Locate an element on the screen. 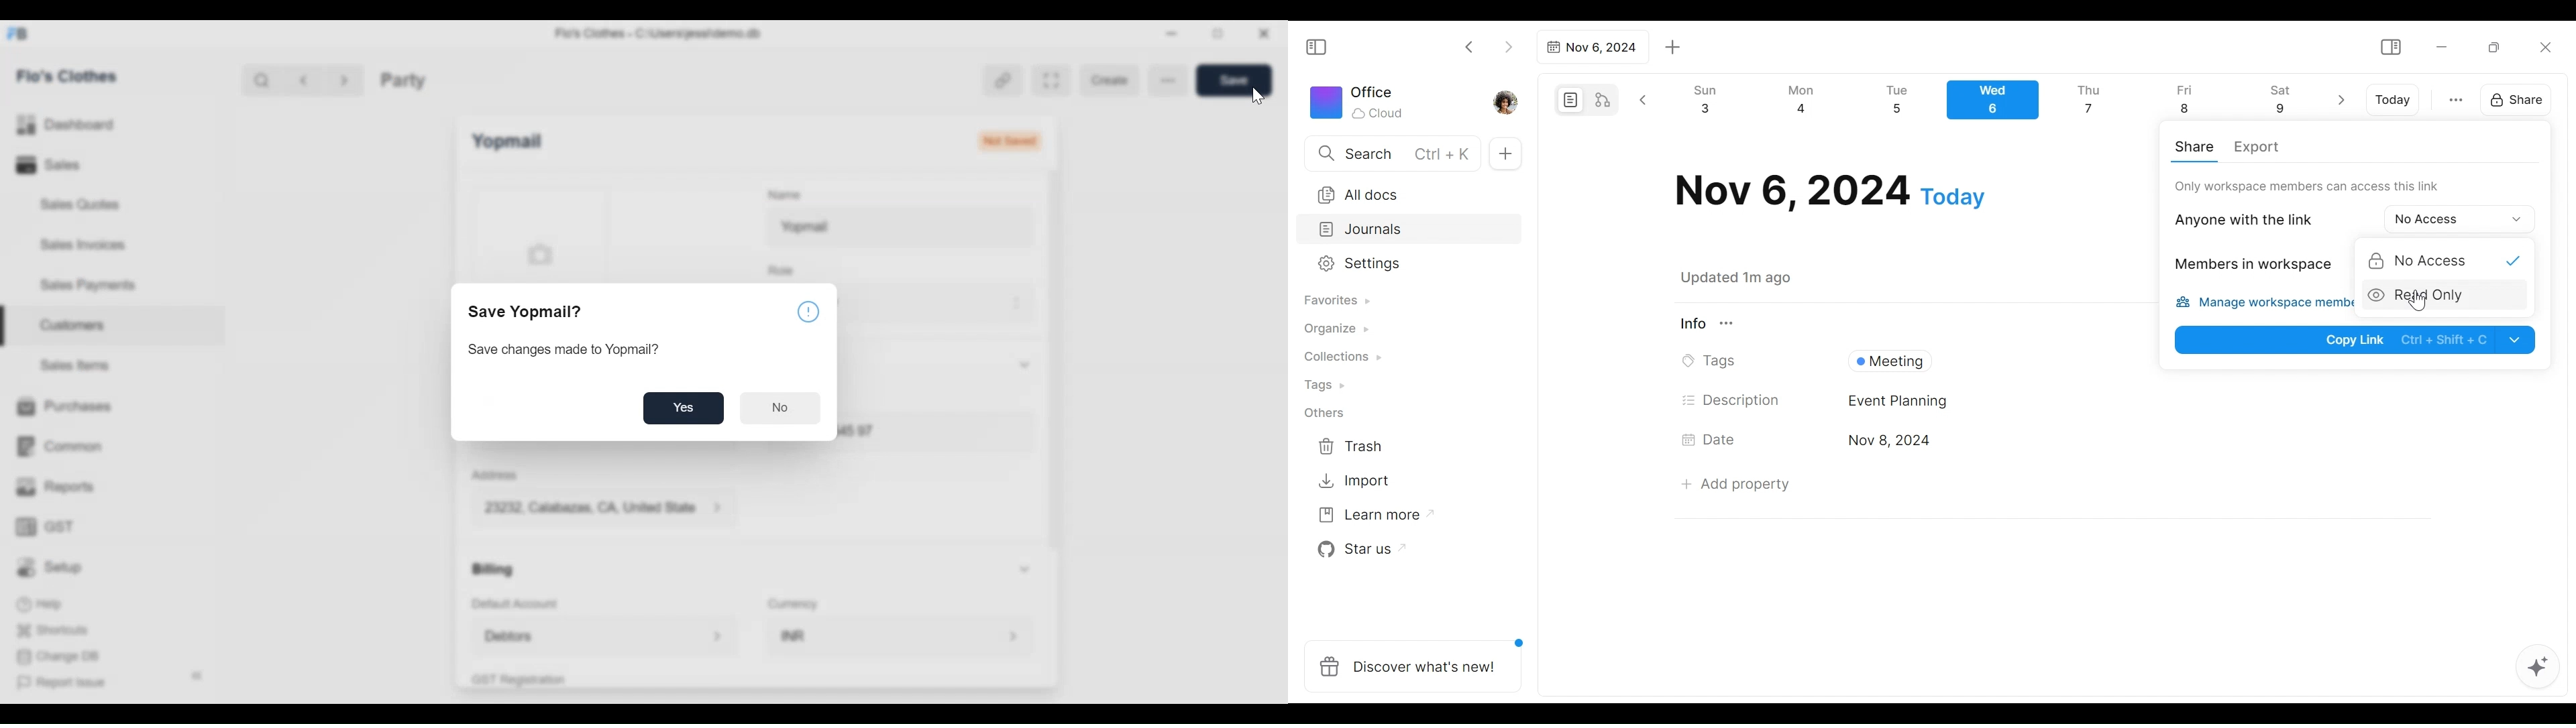 The height and width of the screenshot is (728, 2576). Save Yopmail? is located at coordinates (528, 312).